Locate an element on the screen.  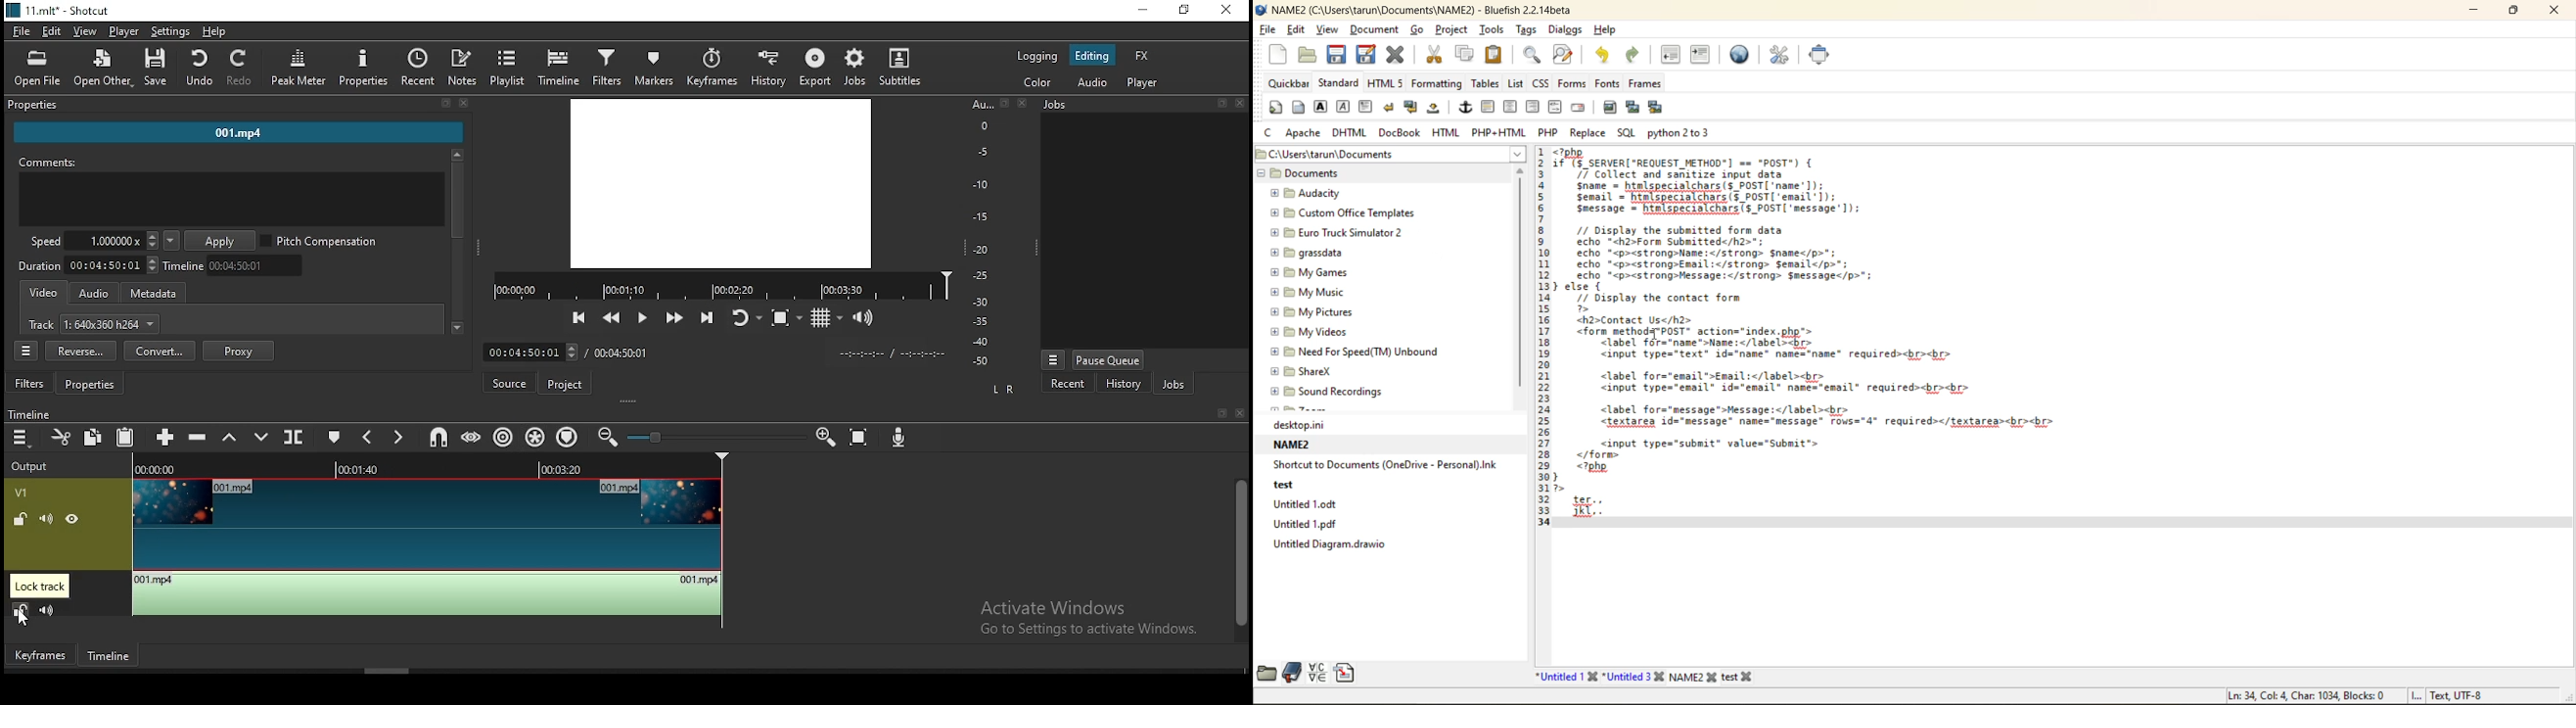
filters is located at coordinates (609, 67).